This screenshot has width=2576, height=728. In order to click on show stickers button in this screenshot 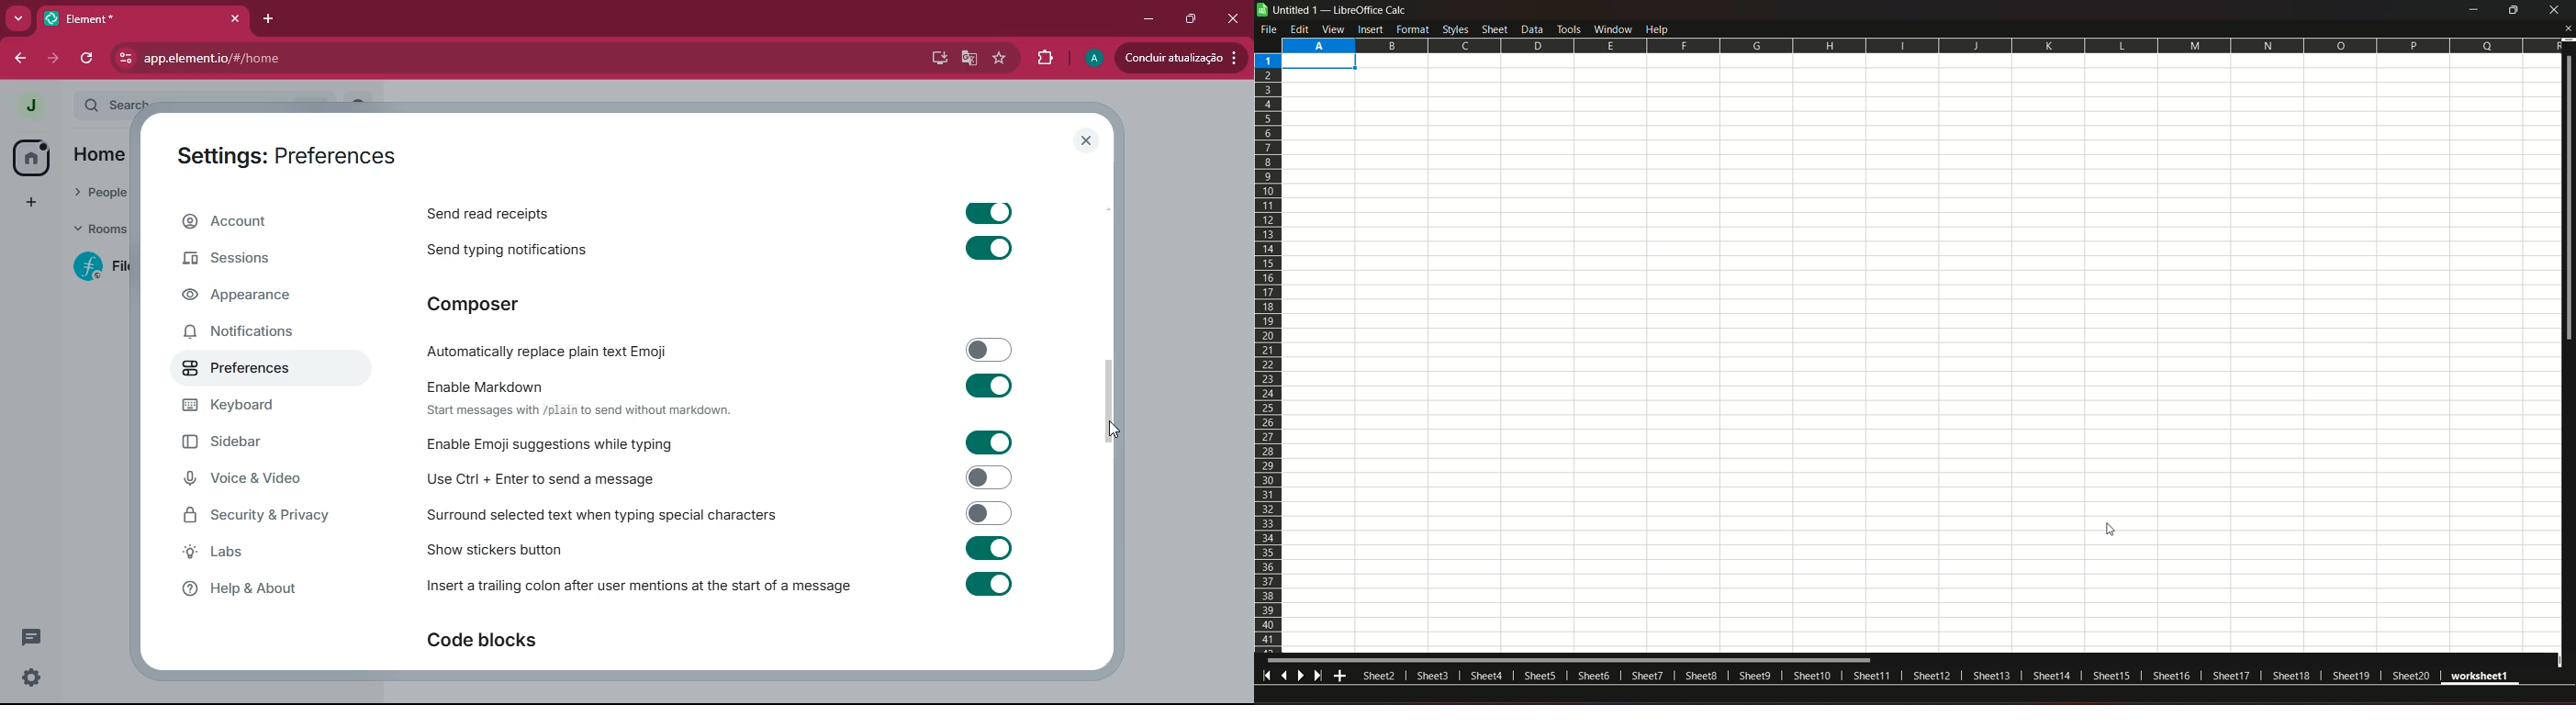, I will do `click(715, 546)`.